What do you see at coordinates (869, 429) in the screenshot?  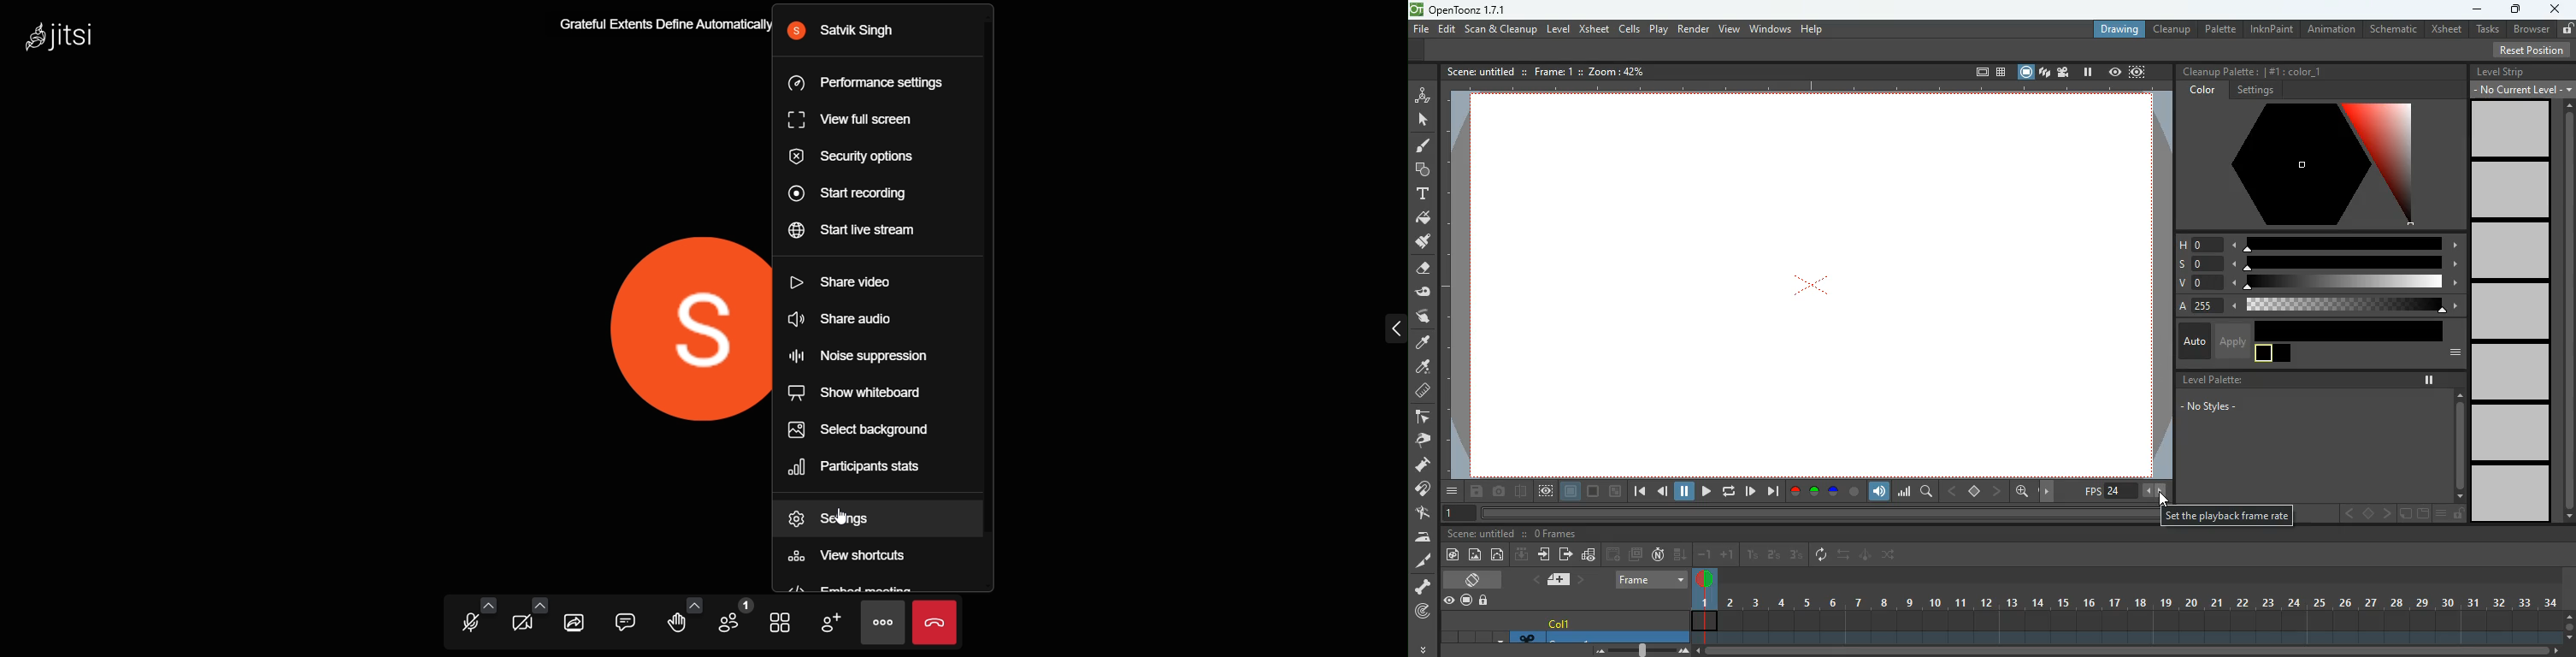 I see `select background` at bounding box center [869, 429].